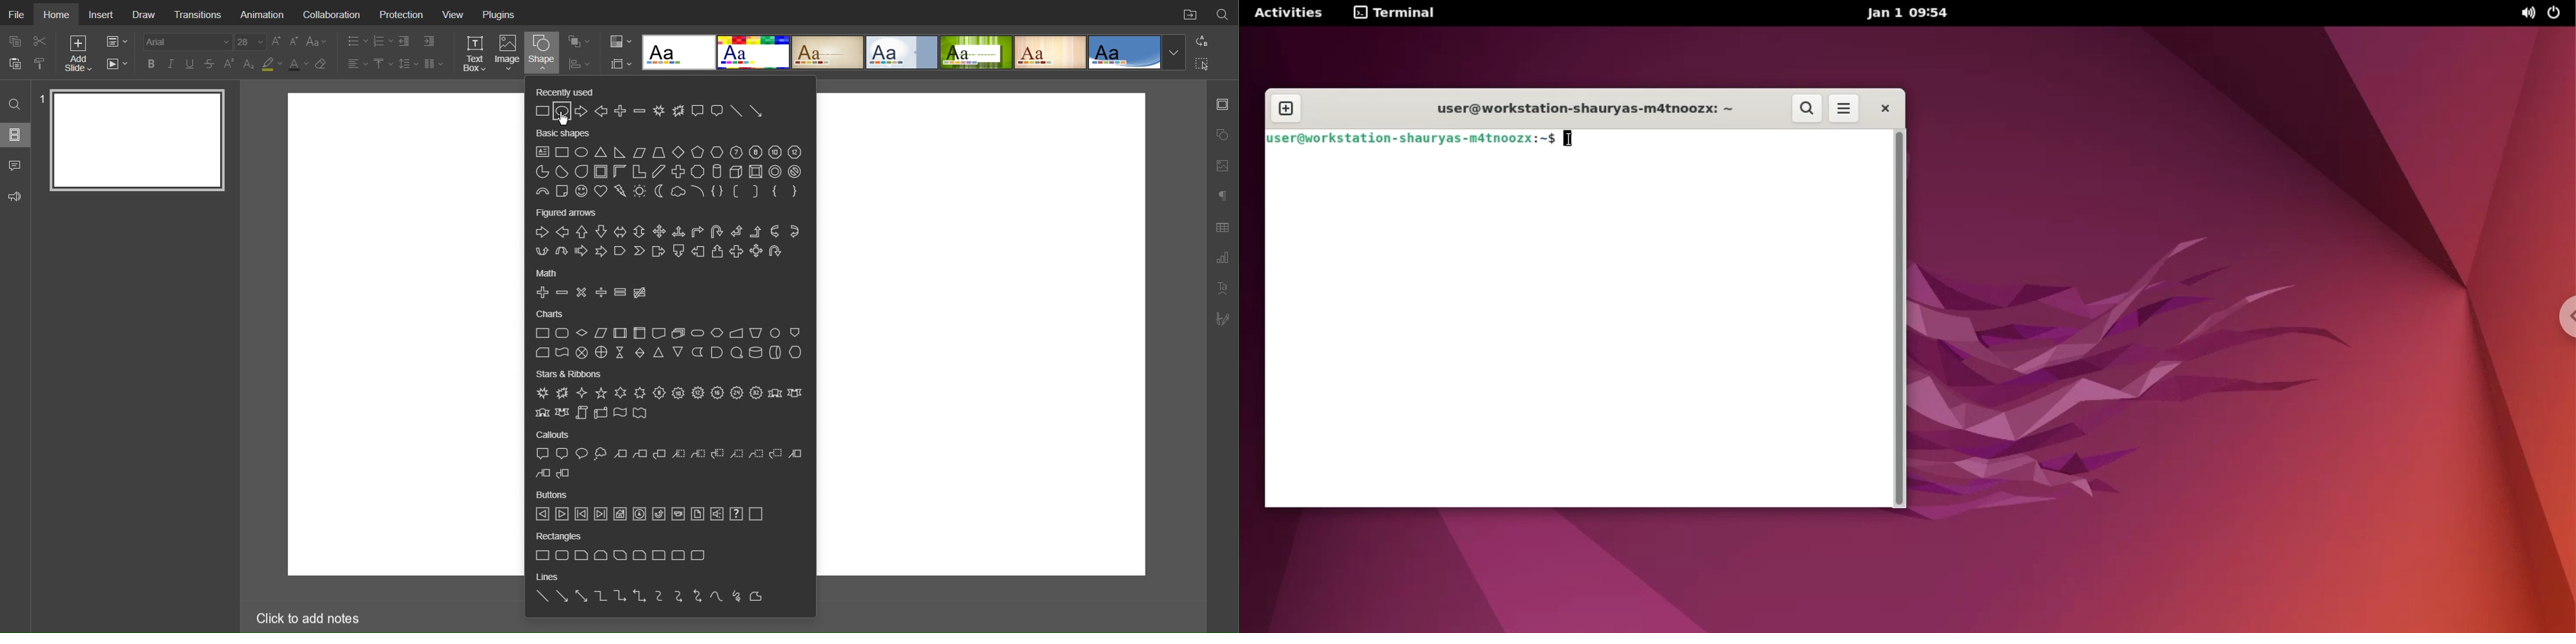 The height and width of the screenshot is (644, 2576). What do you see at coordinates (191, 64) in the screenshot?
I see `Underline` at bounding box center [191, 64].